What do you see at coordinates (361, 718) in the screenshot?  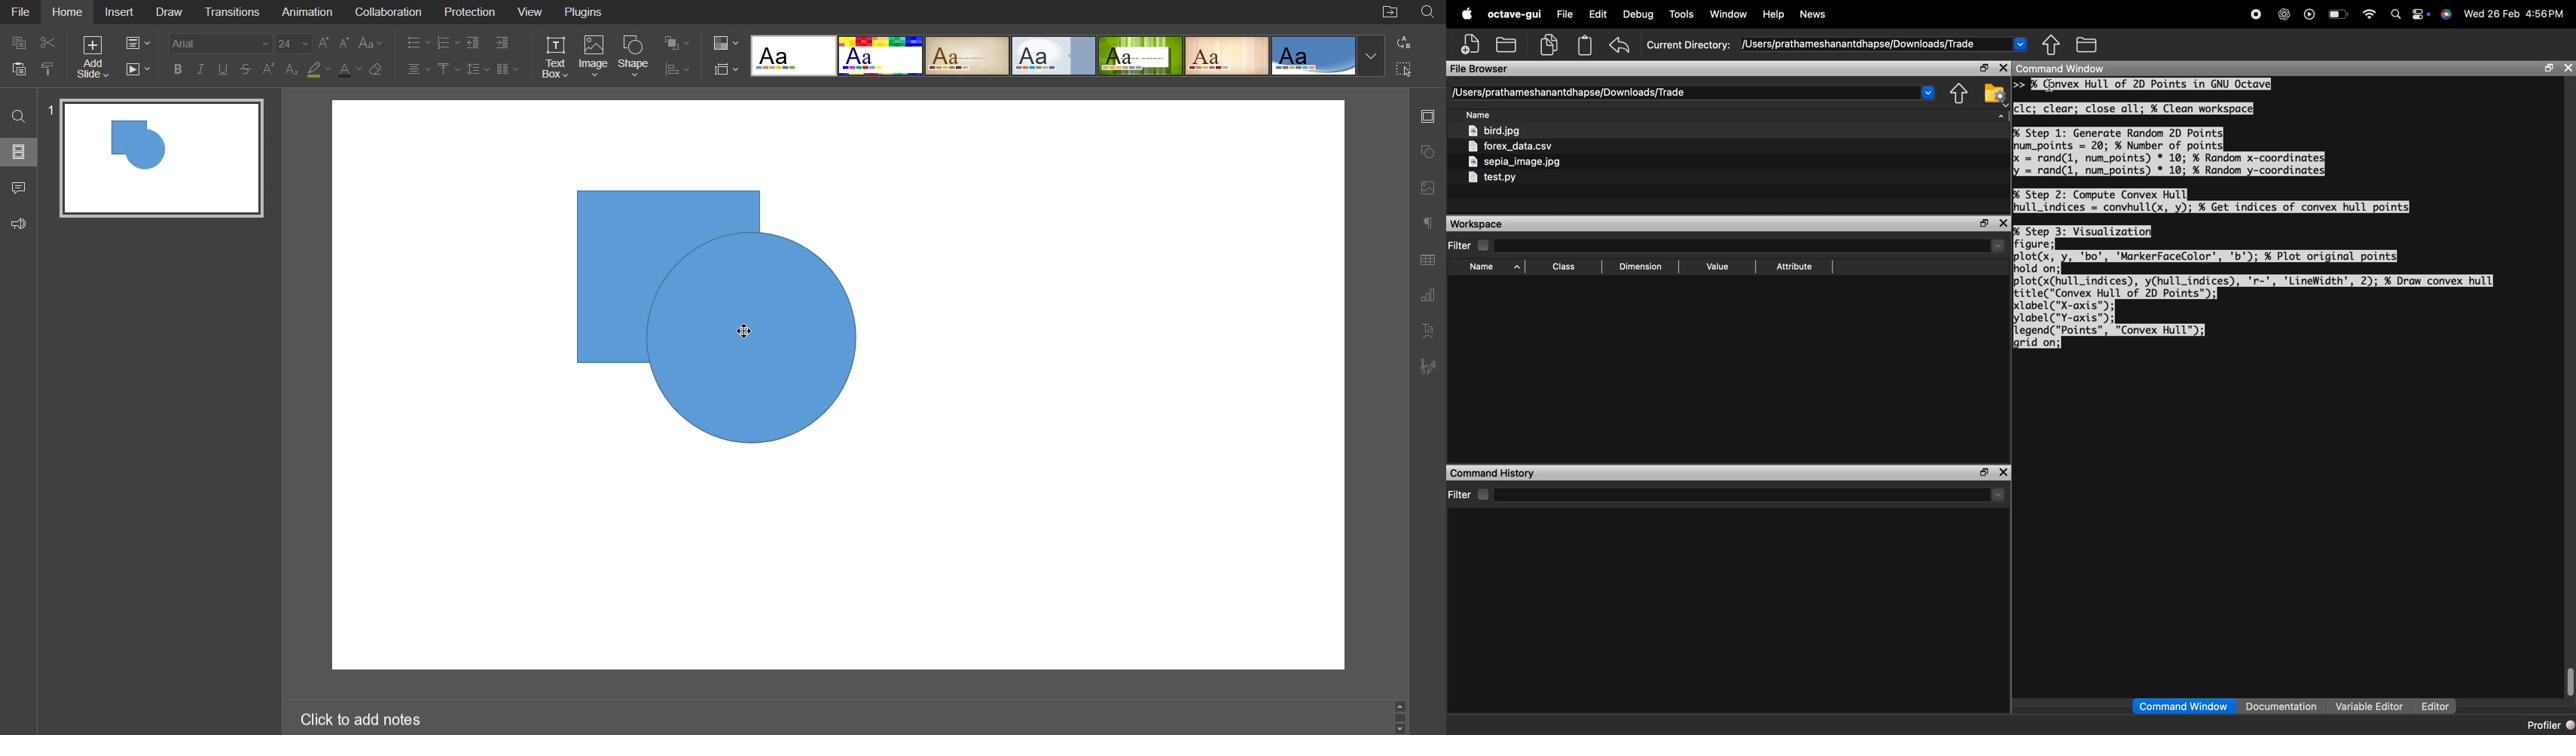 I see `Click to add notes` at bounding box center [361, 718].